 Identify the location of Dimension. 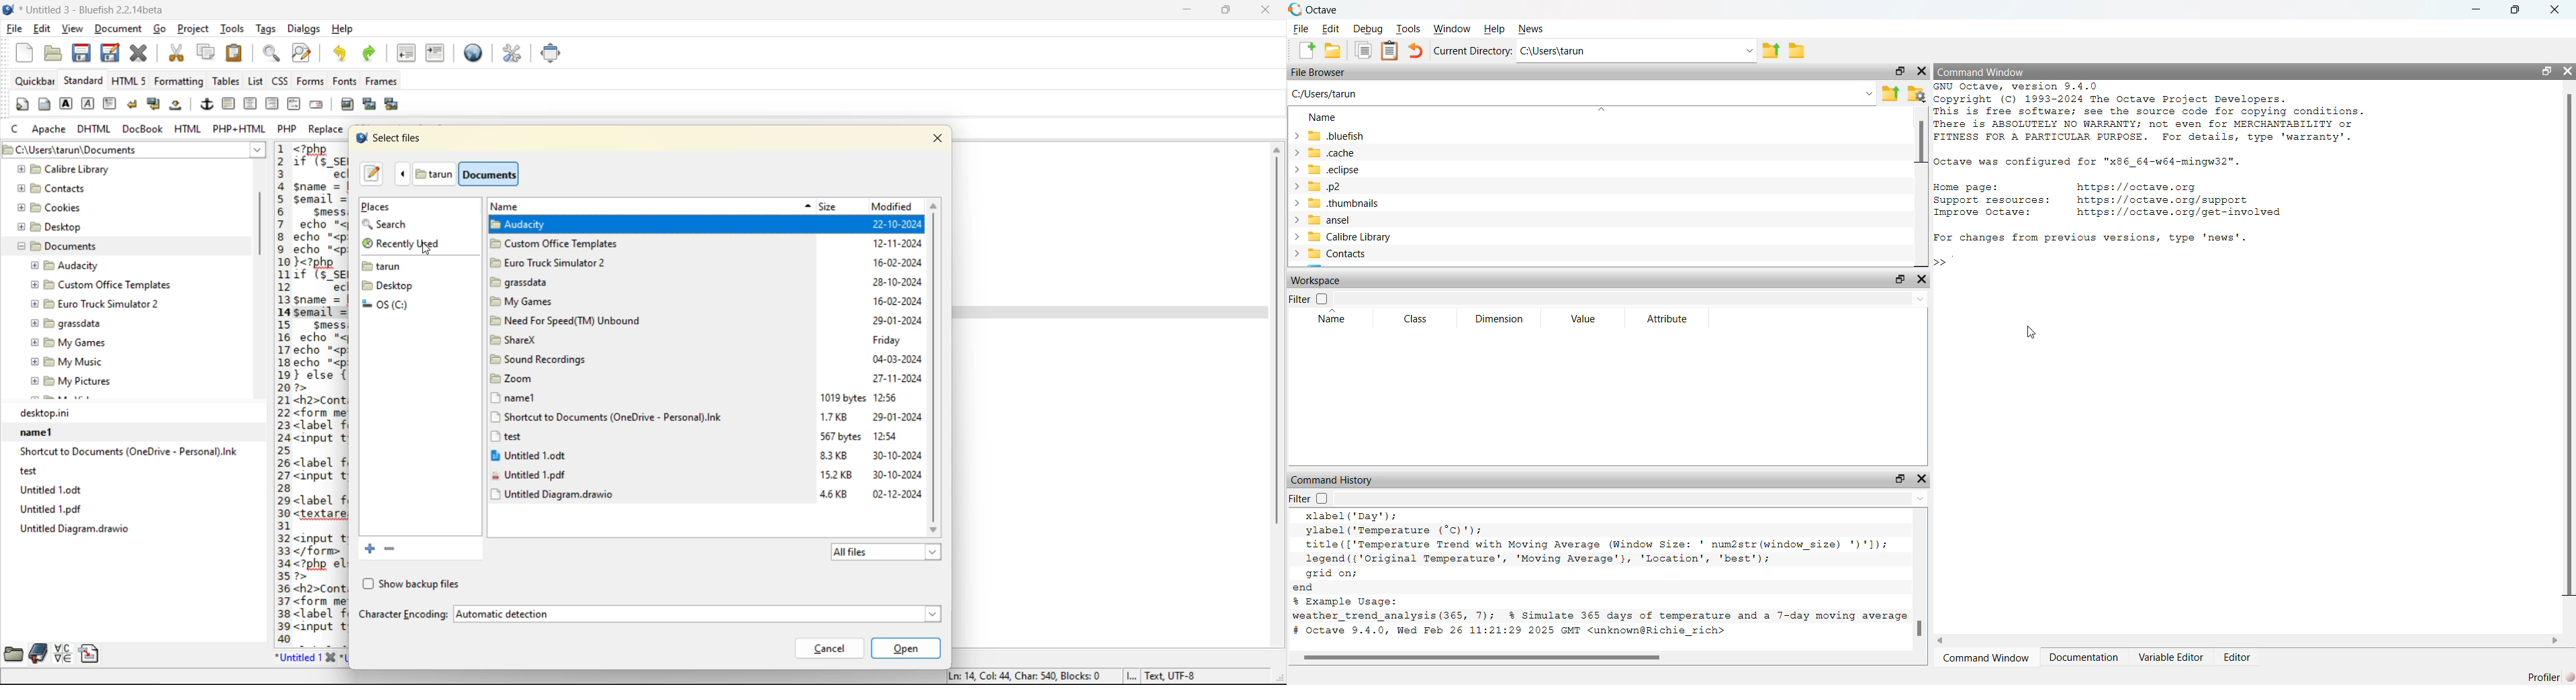
(1500, 320).